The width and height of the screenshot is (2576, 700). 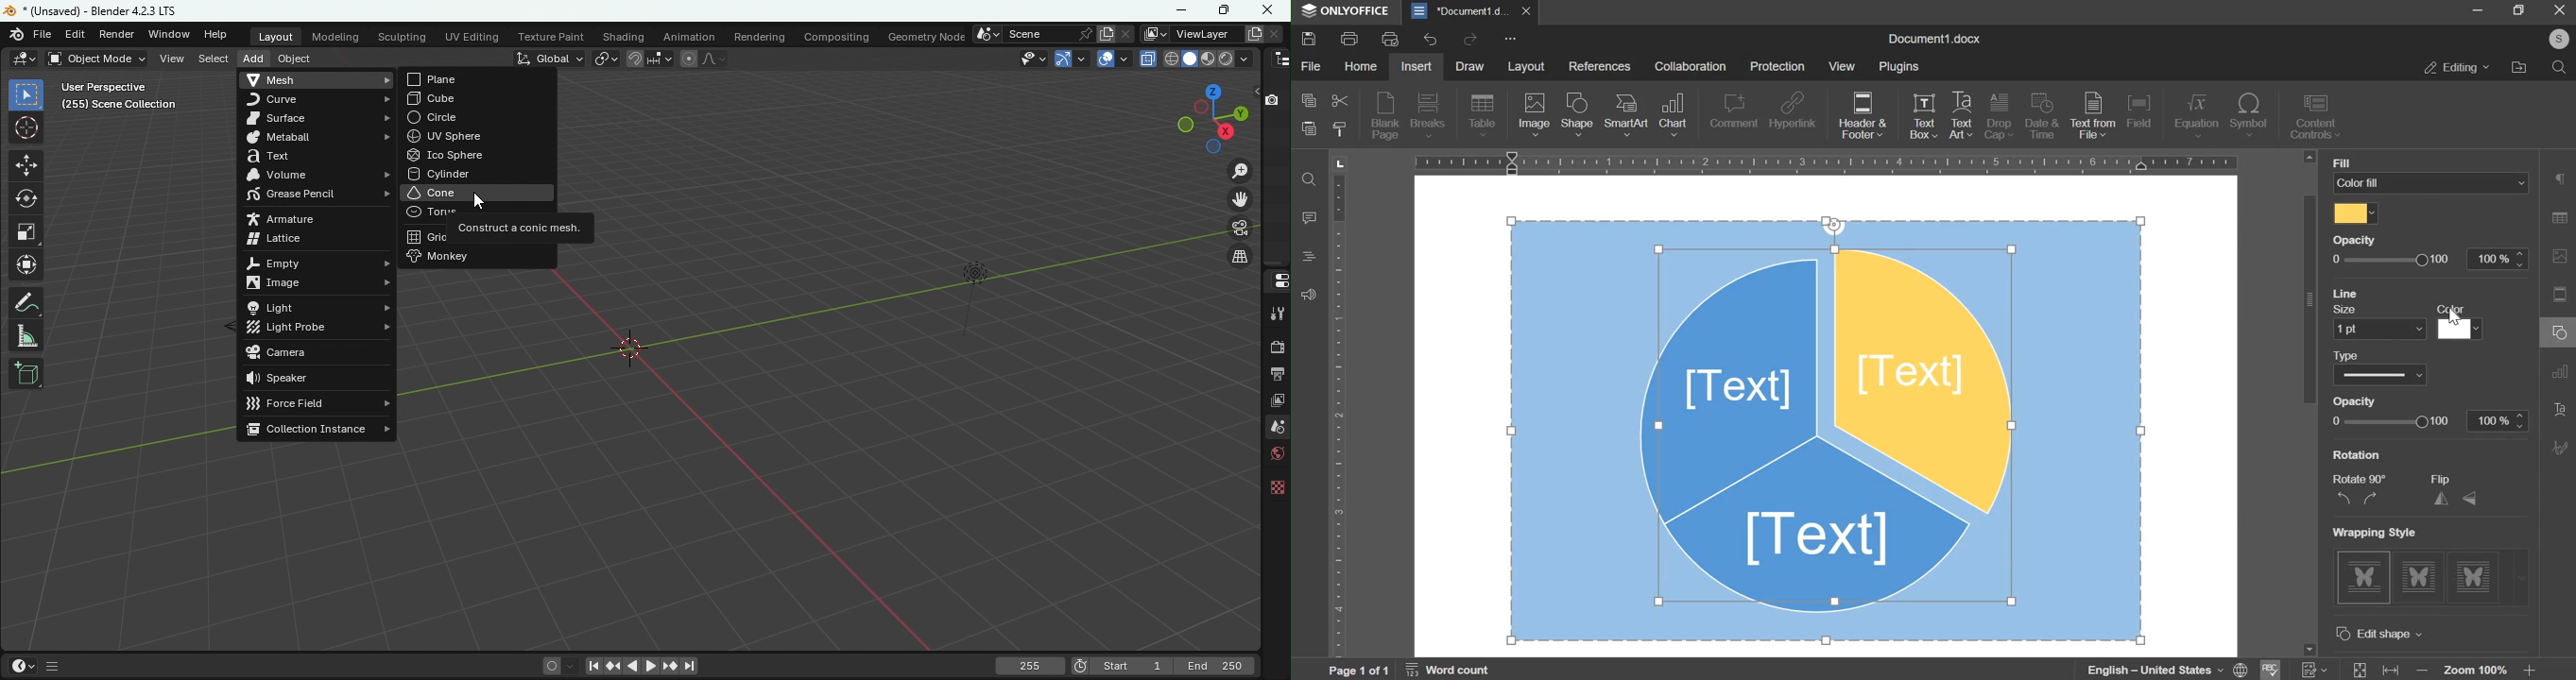 I want to click on Help, so click(x=222, y=35).